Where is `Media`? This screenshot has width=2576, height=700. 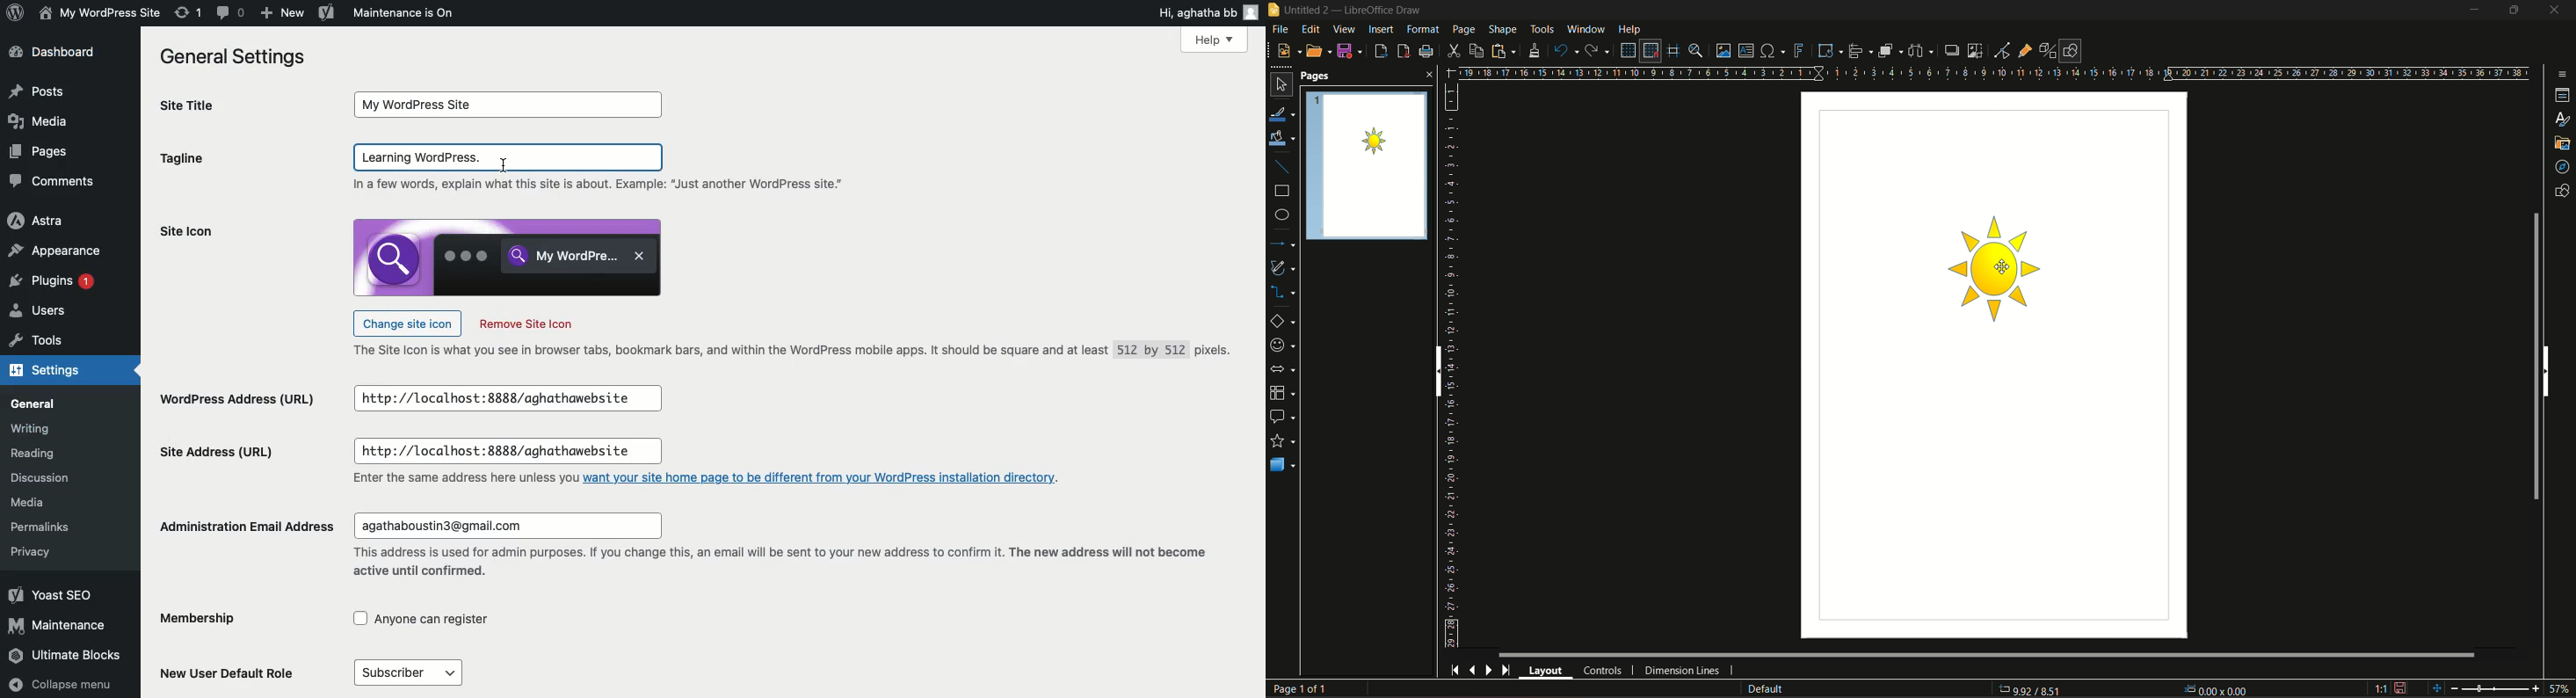
Media is located at coordinates (38, 120).